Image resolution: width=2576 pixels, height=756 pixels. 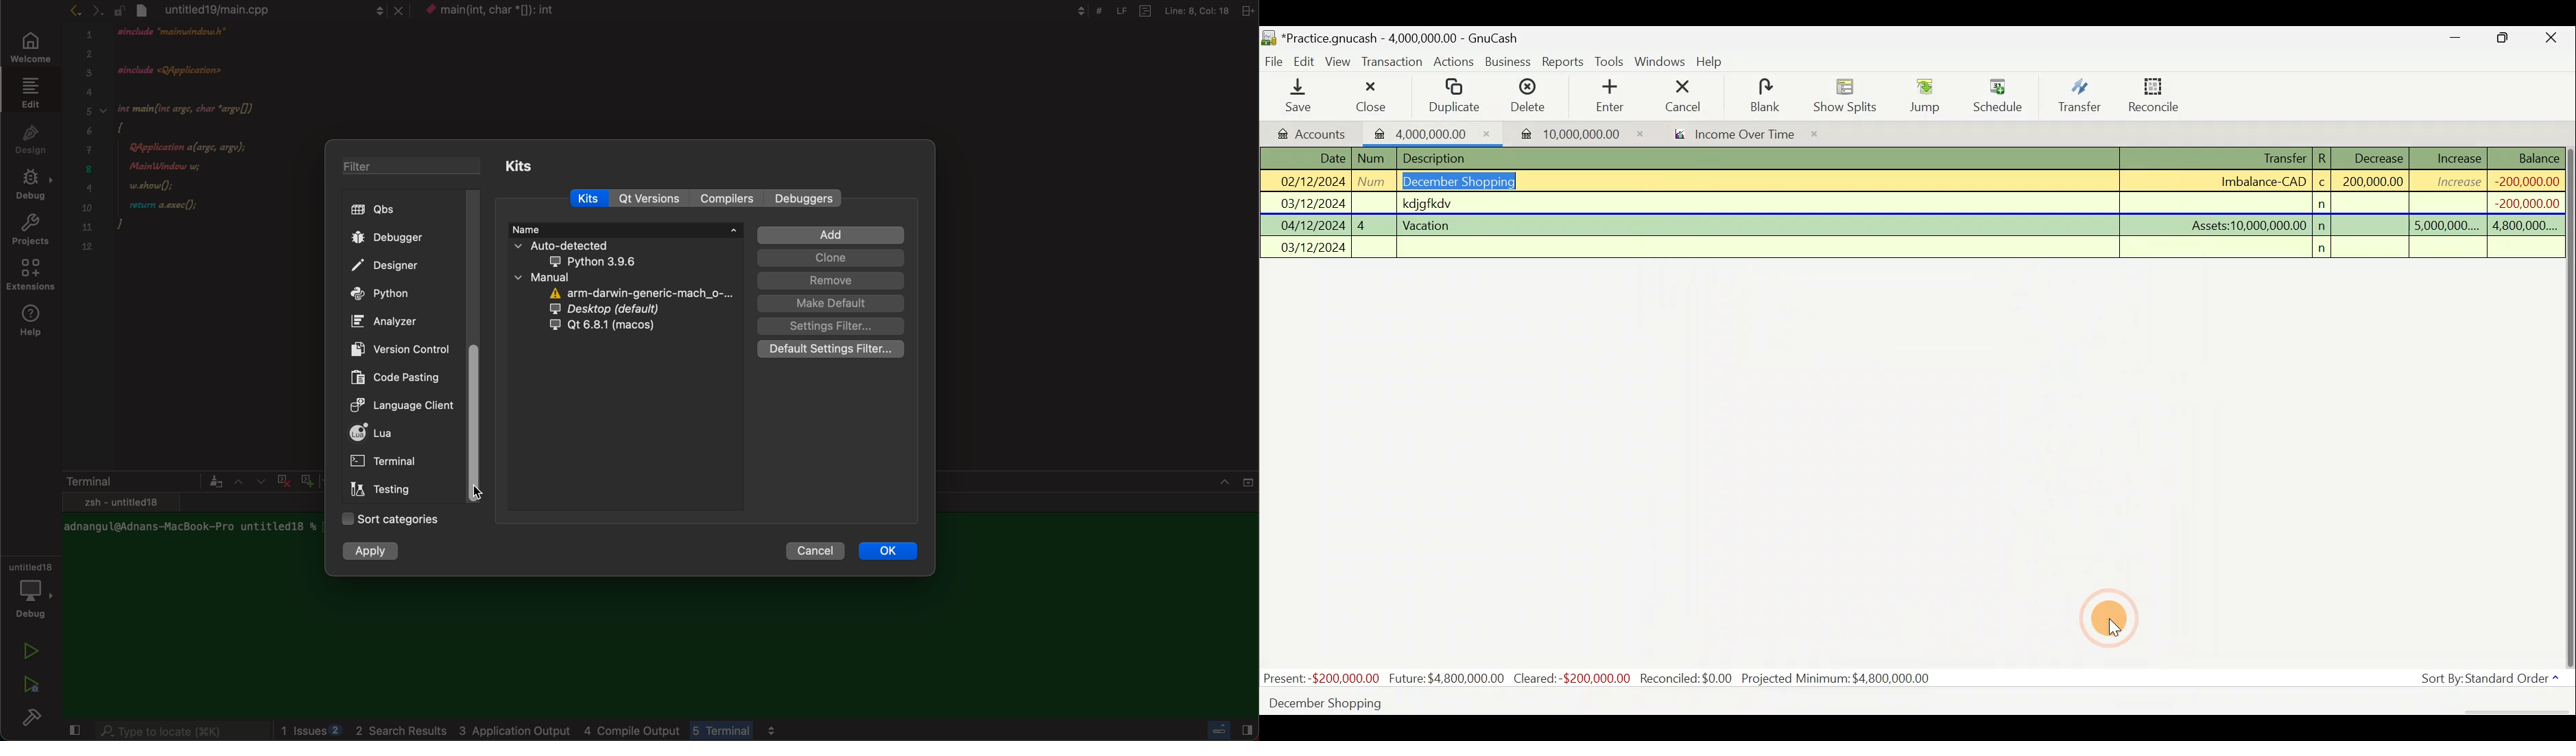 I want to click on Imported transaction 1, so click(x=1433, y=132).